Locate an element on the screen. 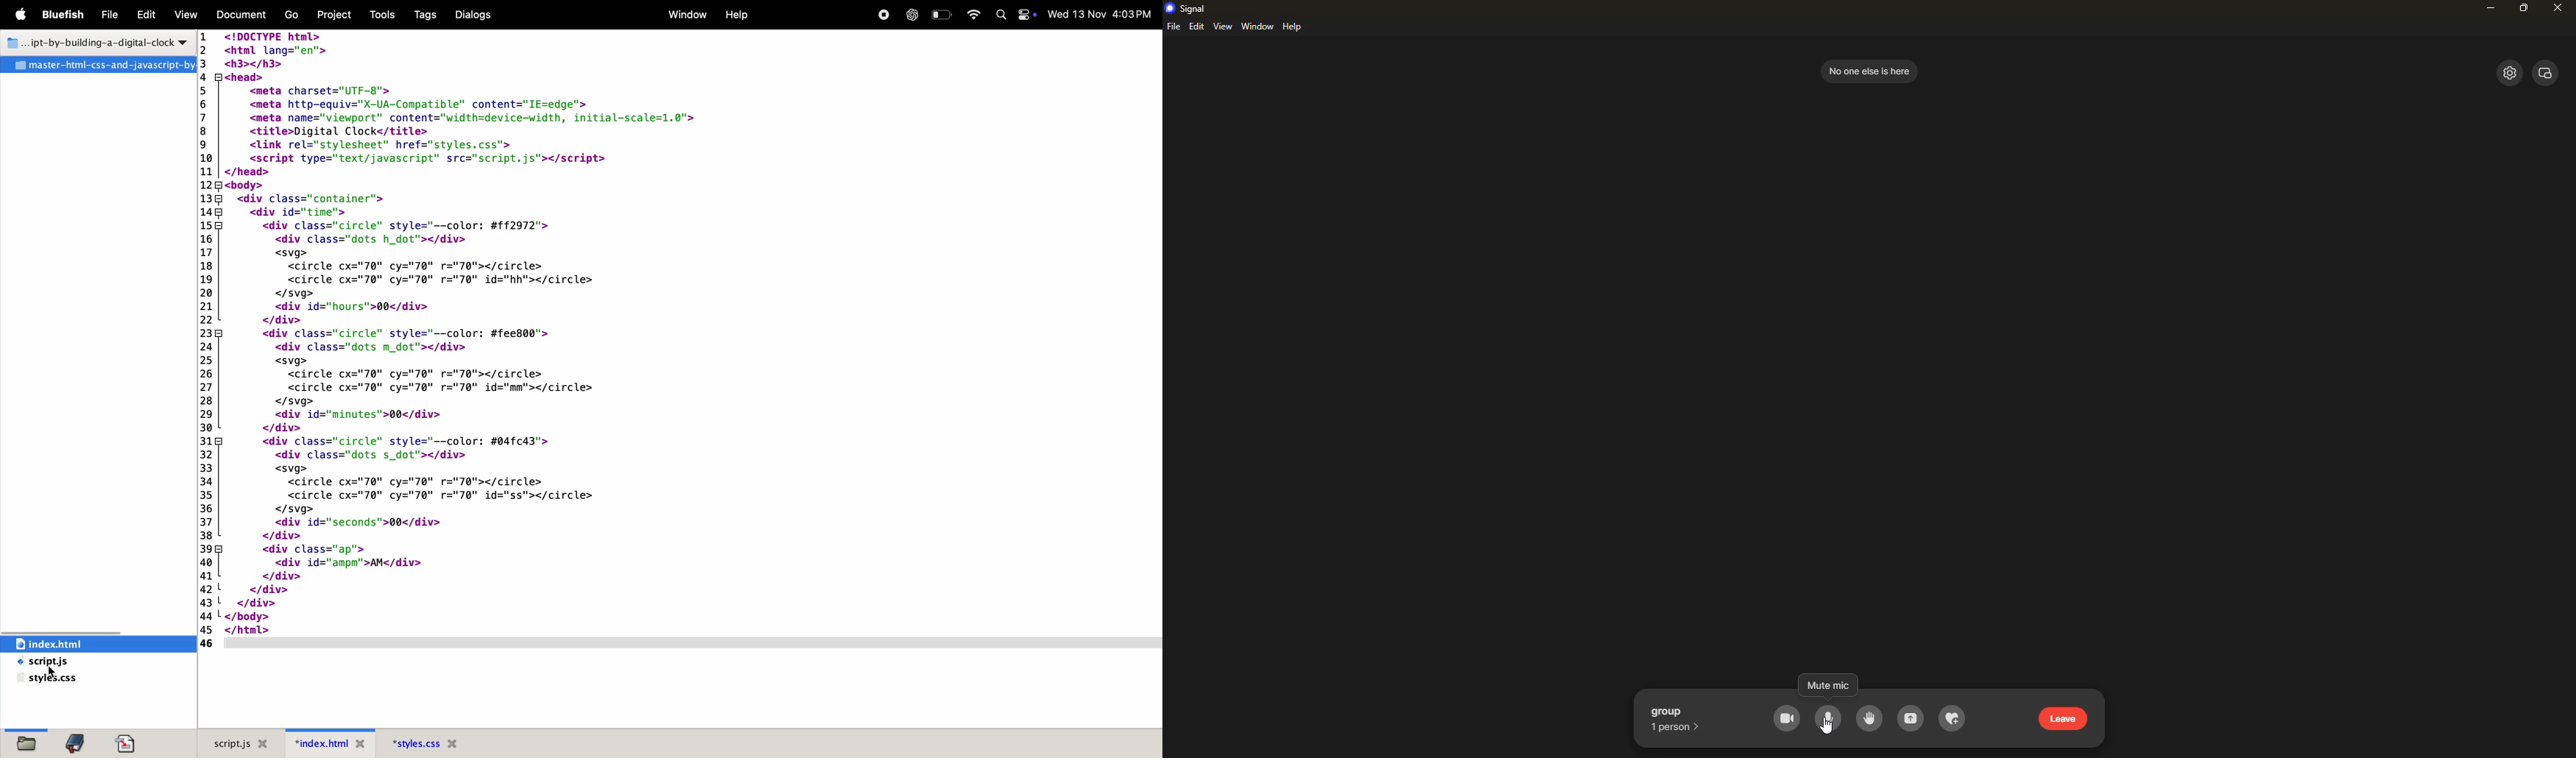 The width and height of the screenshot is (2576, 784). mute mic is located at coordinates (1827, 687).